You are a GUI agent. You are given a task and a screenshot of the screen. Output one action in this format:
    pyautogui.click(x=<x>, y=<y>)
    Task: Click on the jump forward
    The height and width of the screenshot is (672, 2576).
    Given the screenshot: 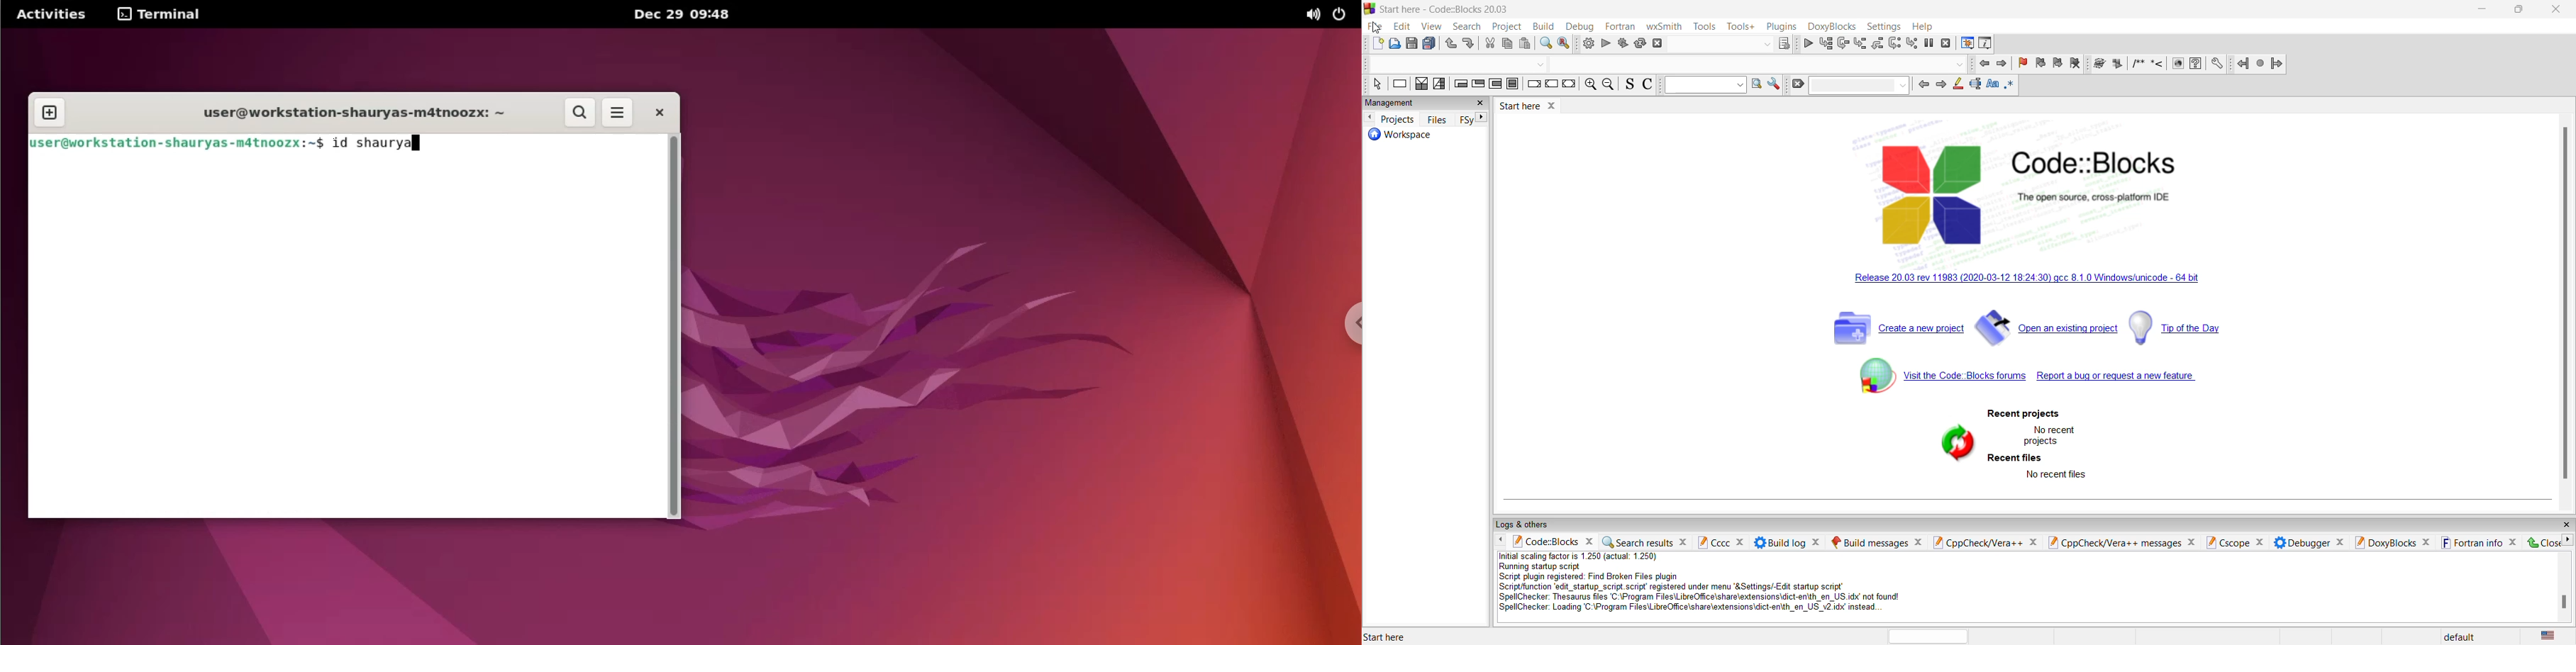 What is the action you would take?
    pyautogui.click(x=2002, y=64)
    